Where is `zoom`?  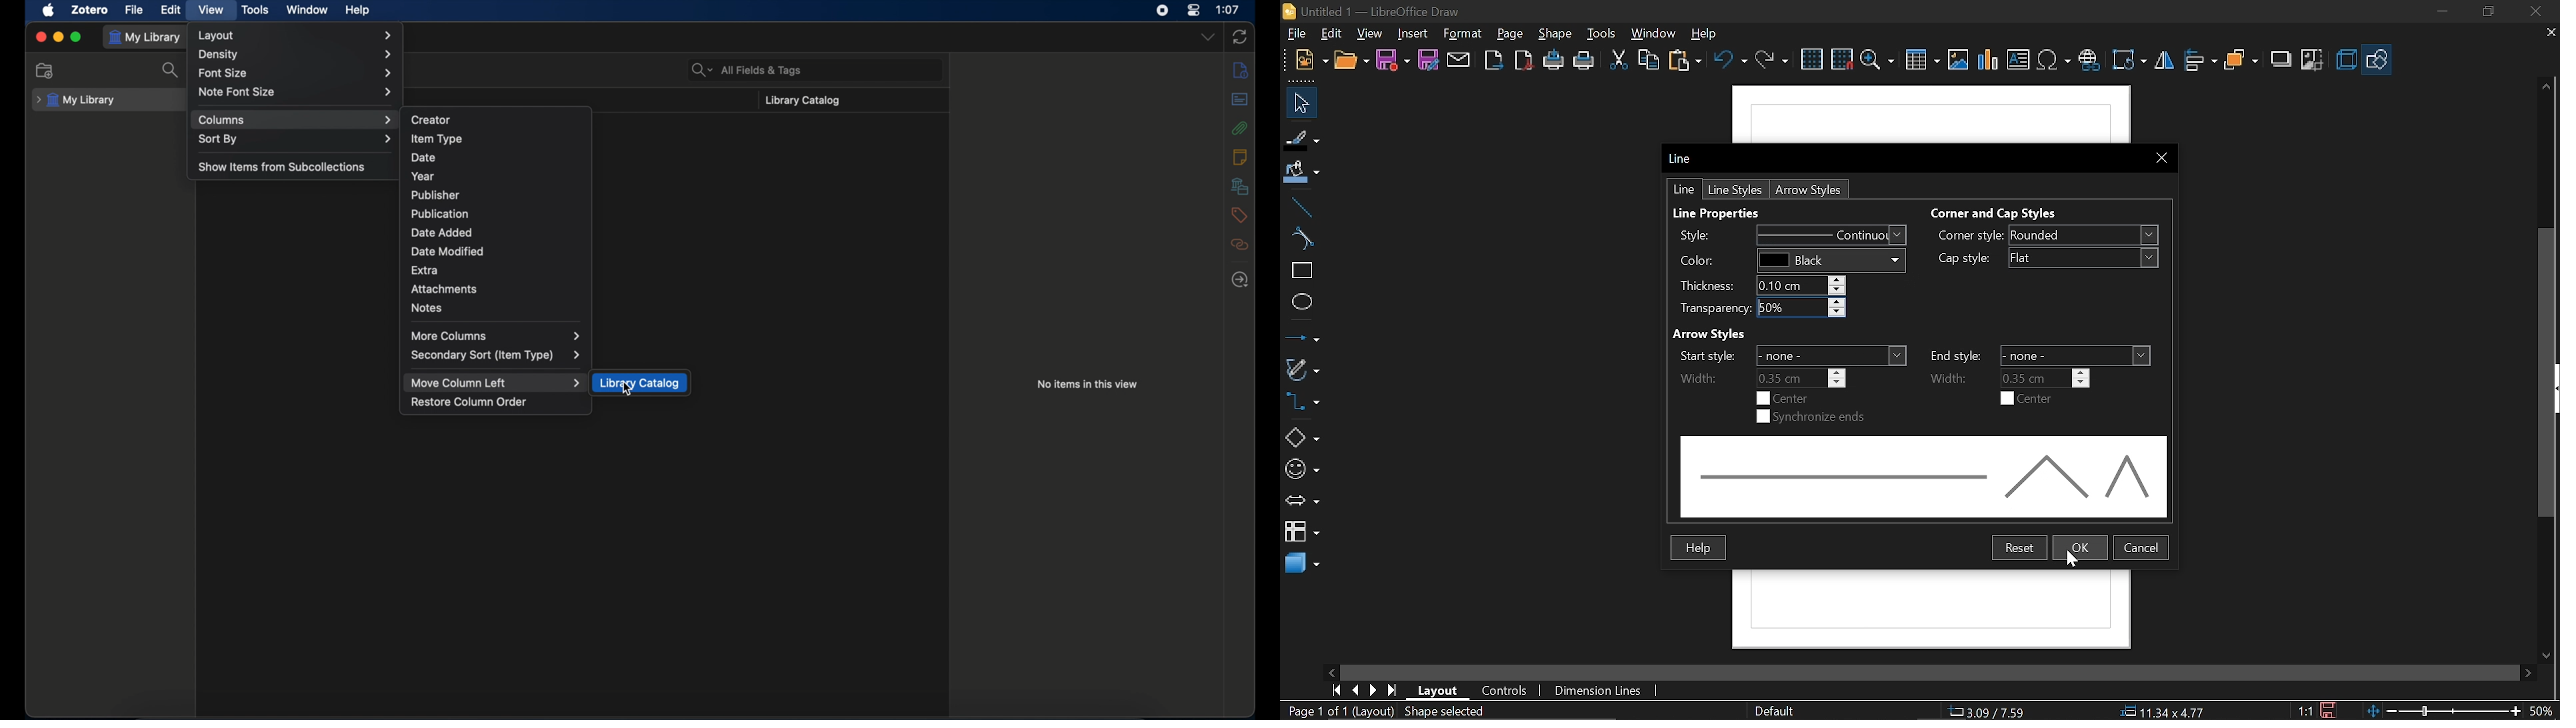 zoom is located at coordinates (1878, 60).